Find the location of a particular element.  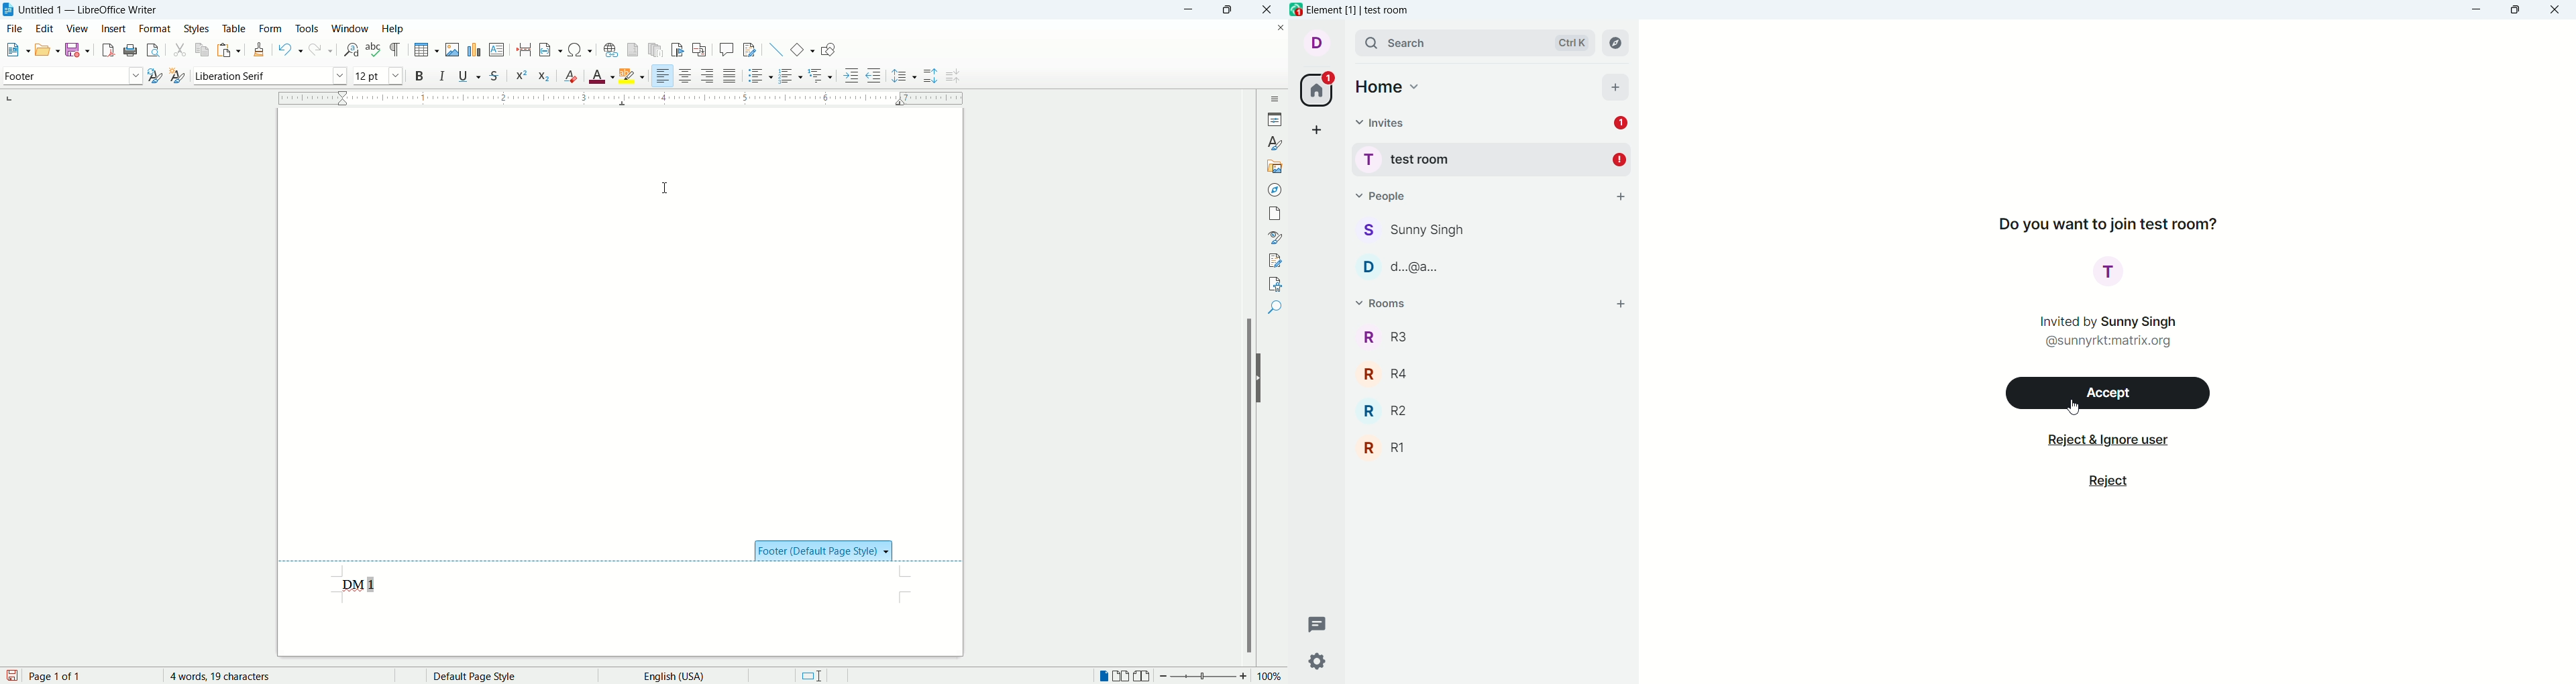

reject & ignore is located at coordinates (2102, 442).